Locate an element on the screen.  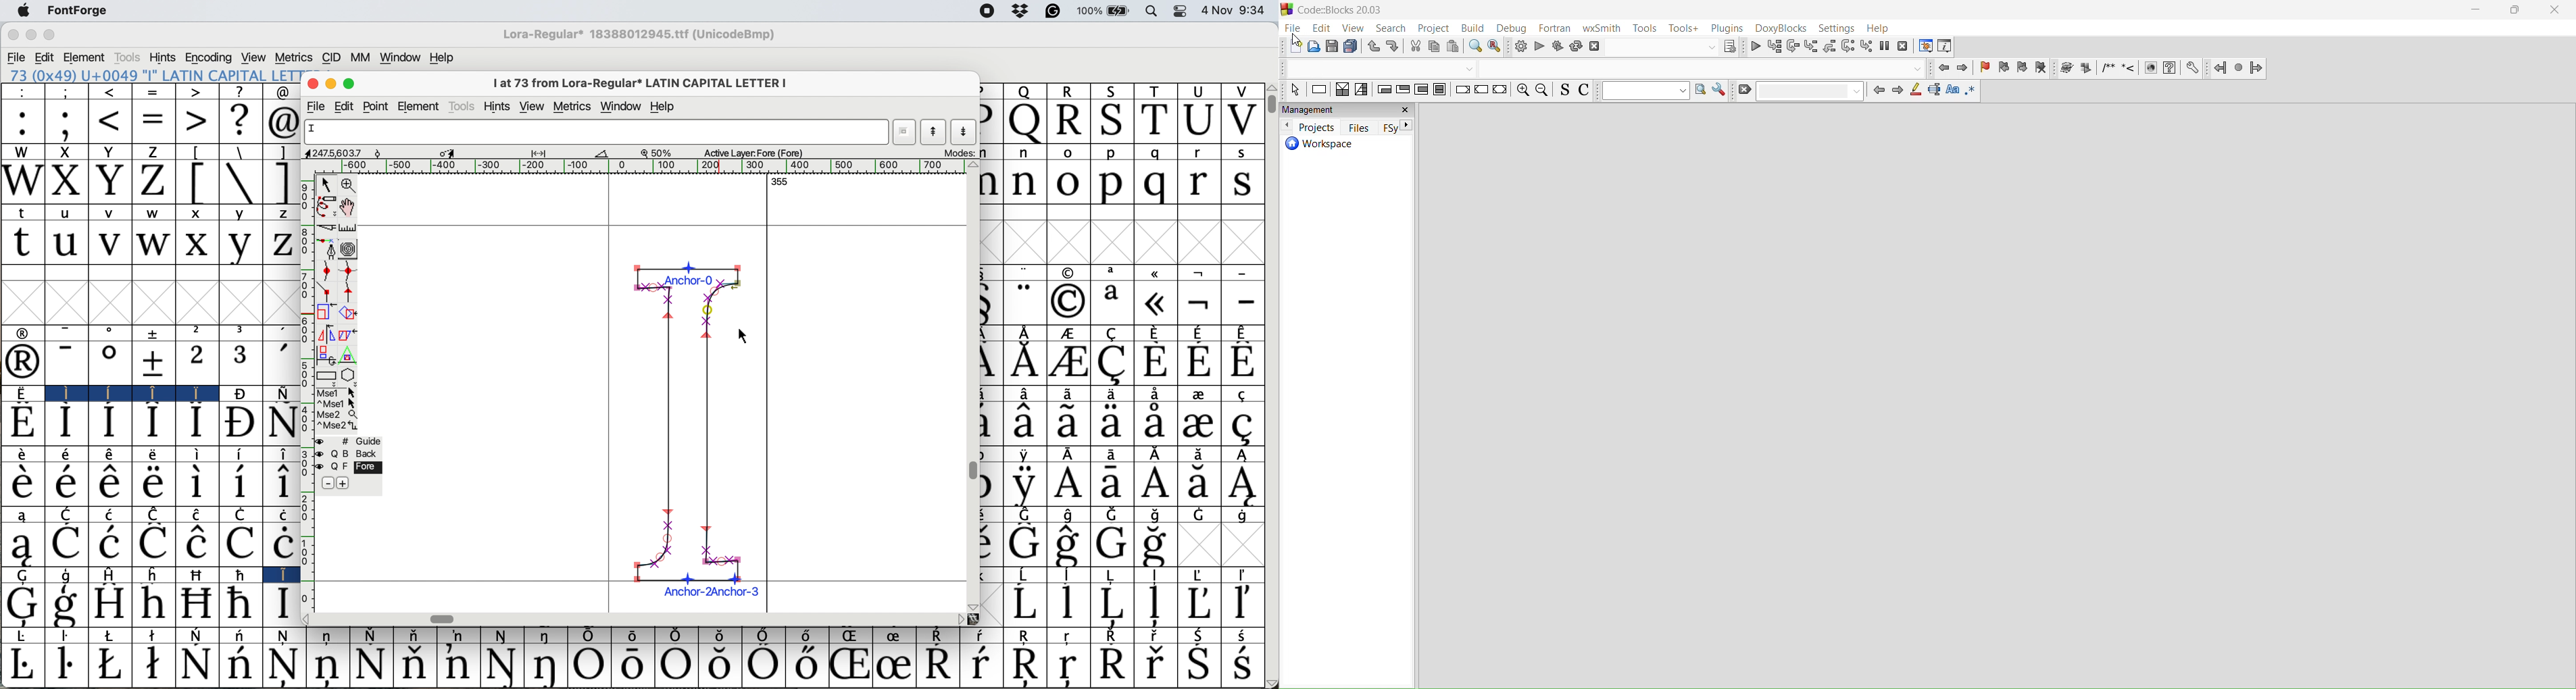
Symbol is located at coordinates (1110, 605).